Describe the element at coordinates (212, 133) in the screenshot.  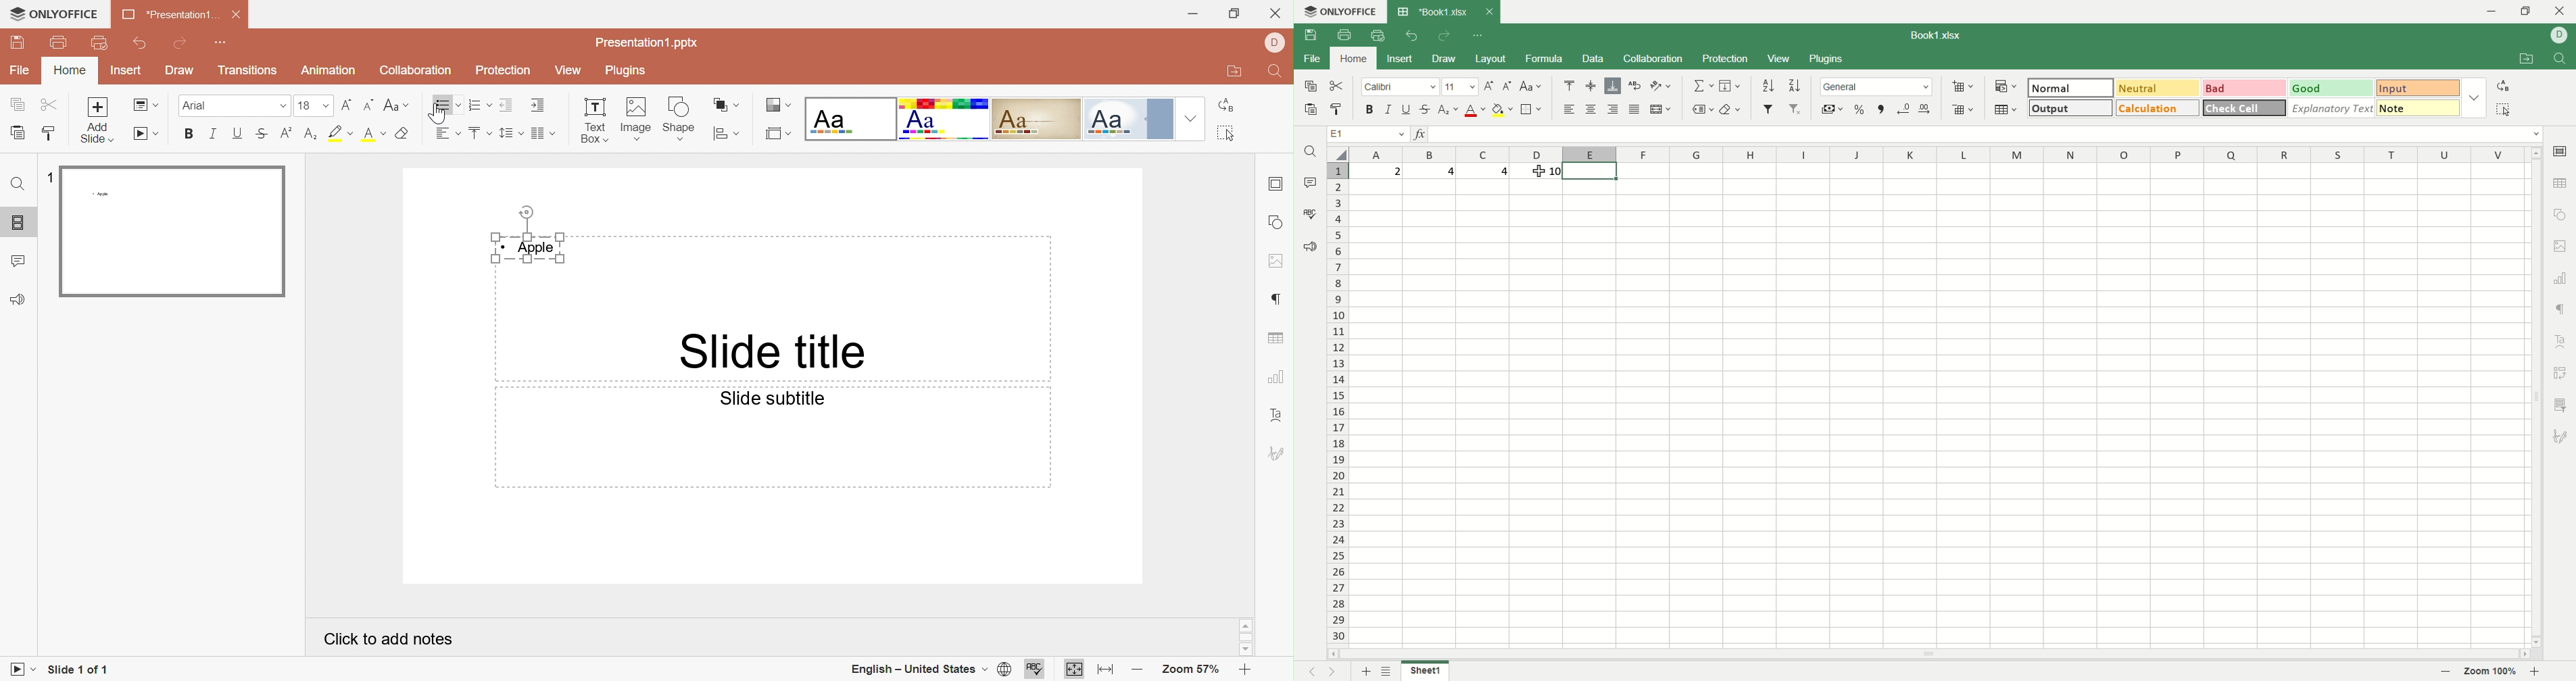
I see `Italic` at that location.